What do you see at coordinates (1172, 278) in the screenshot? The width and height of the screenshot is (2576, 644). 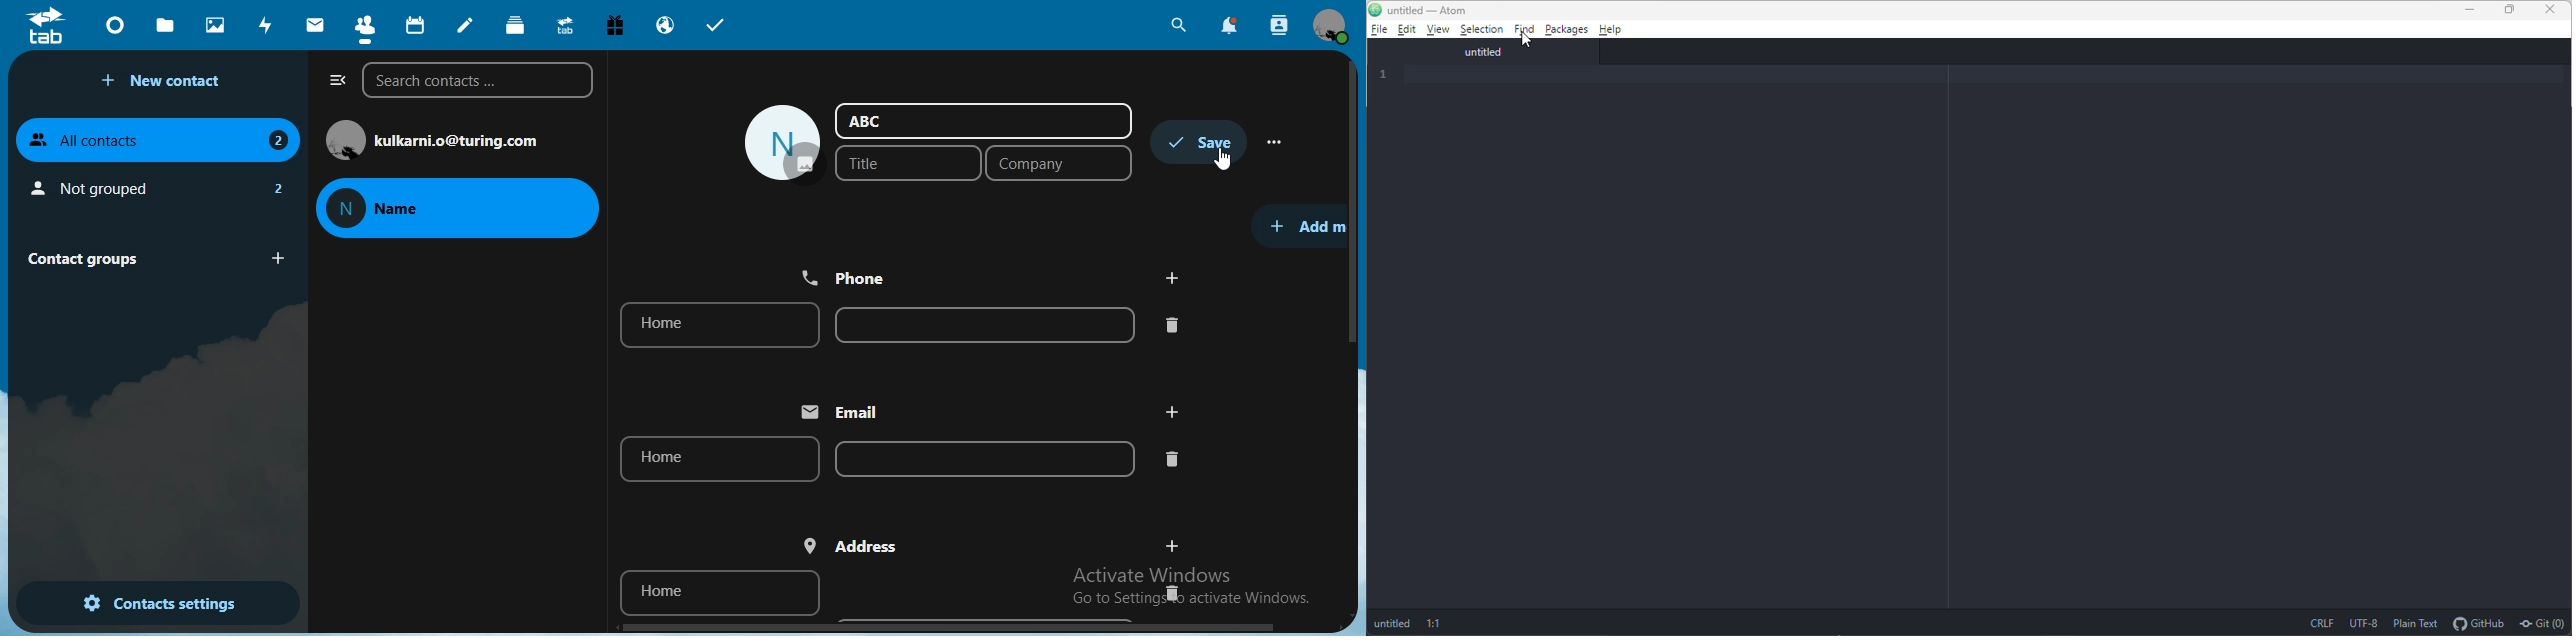 I see `add` at bounding box center [1172, 278].